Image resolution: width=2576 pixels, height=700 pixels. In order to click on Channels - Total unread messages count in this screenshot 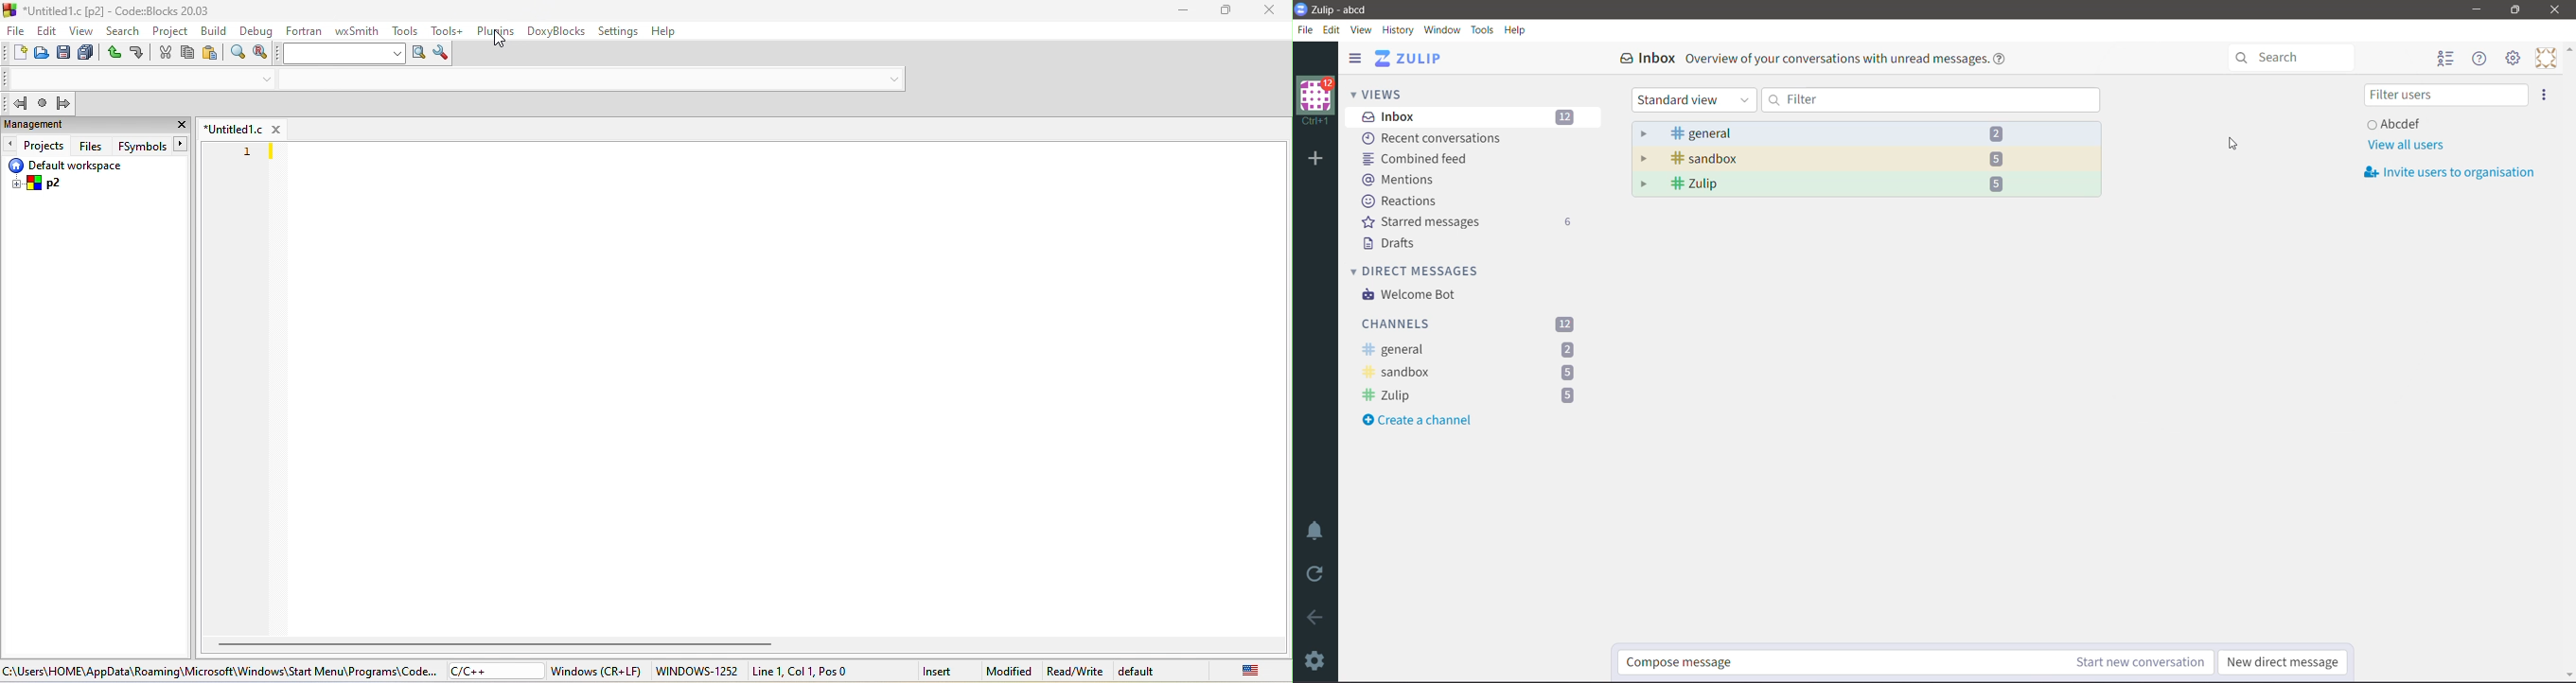, I will do `click(1471, 325)`.